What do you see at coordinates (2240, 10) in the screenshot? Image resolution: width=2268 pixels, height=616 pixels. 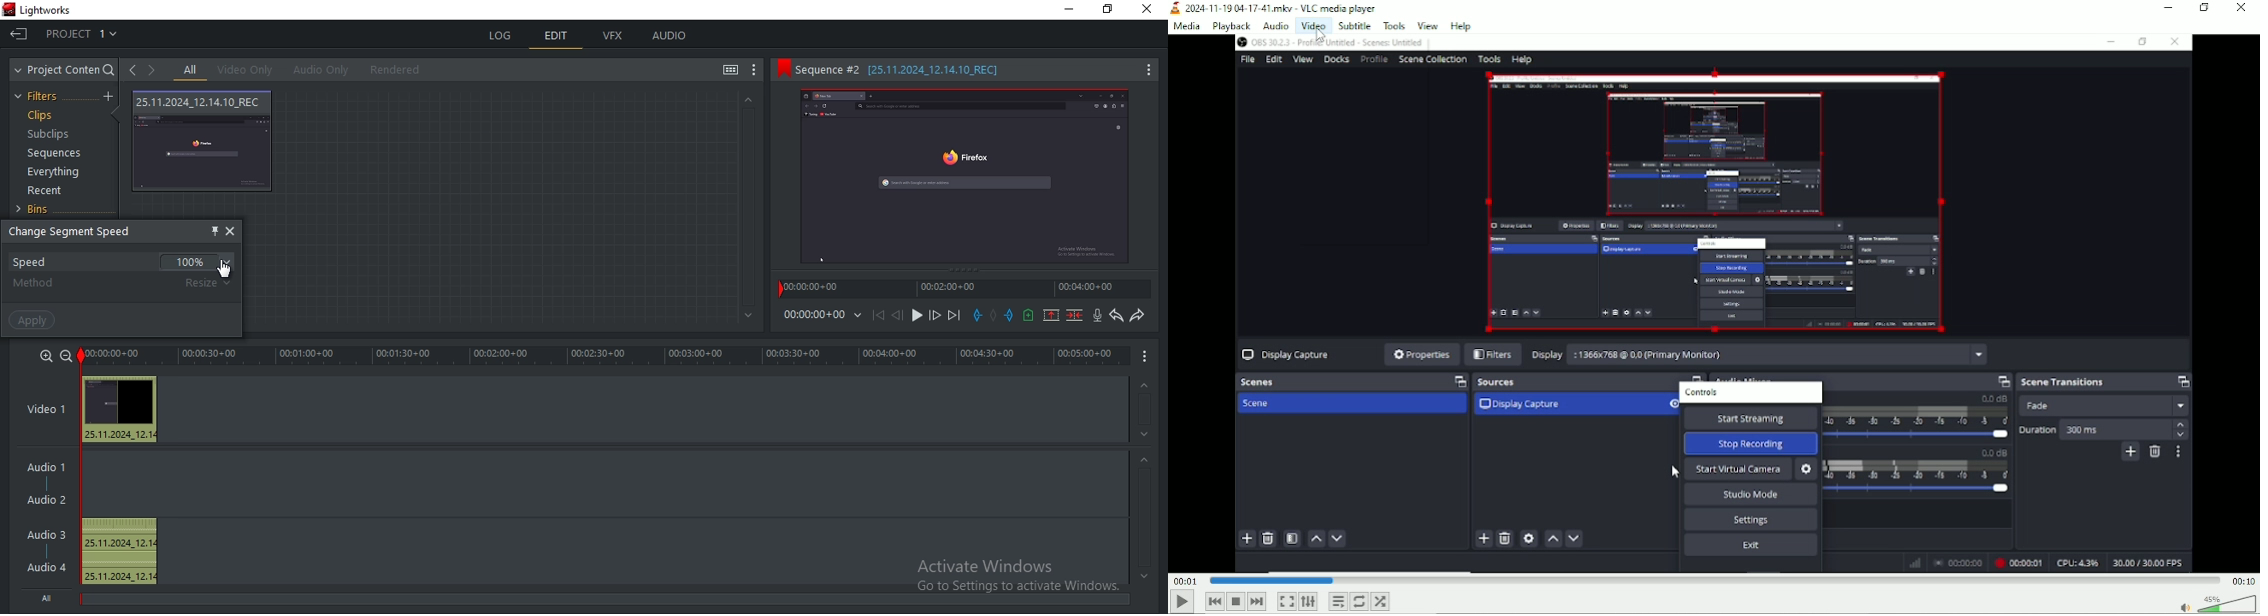 I see `Close` at bounding box center [2240, 10].